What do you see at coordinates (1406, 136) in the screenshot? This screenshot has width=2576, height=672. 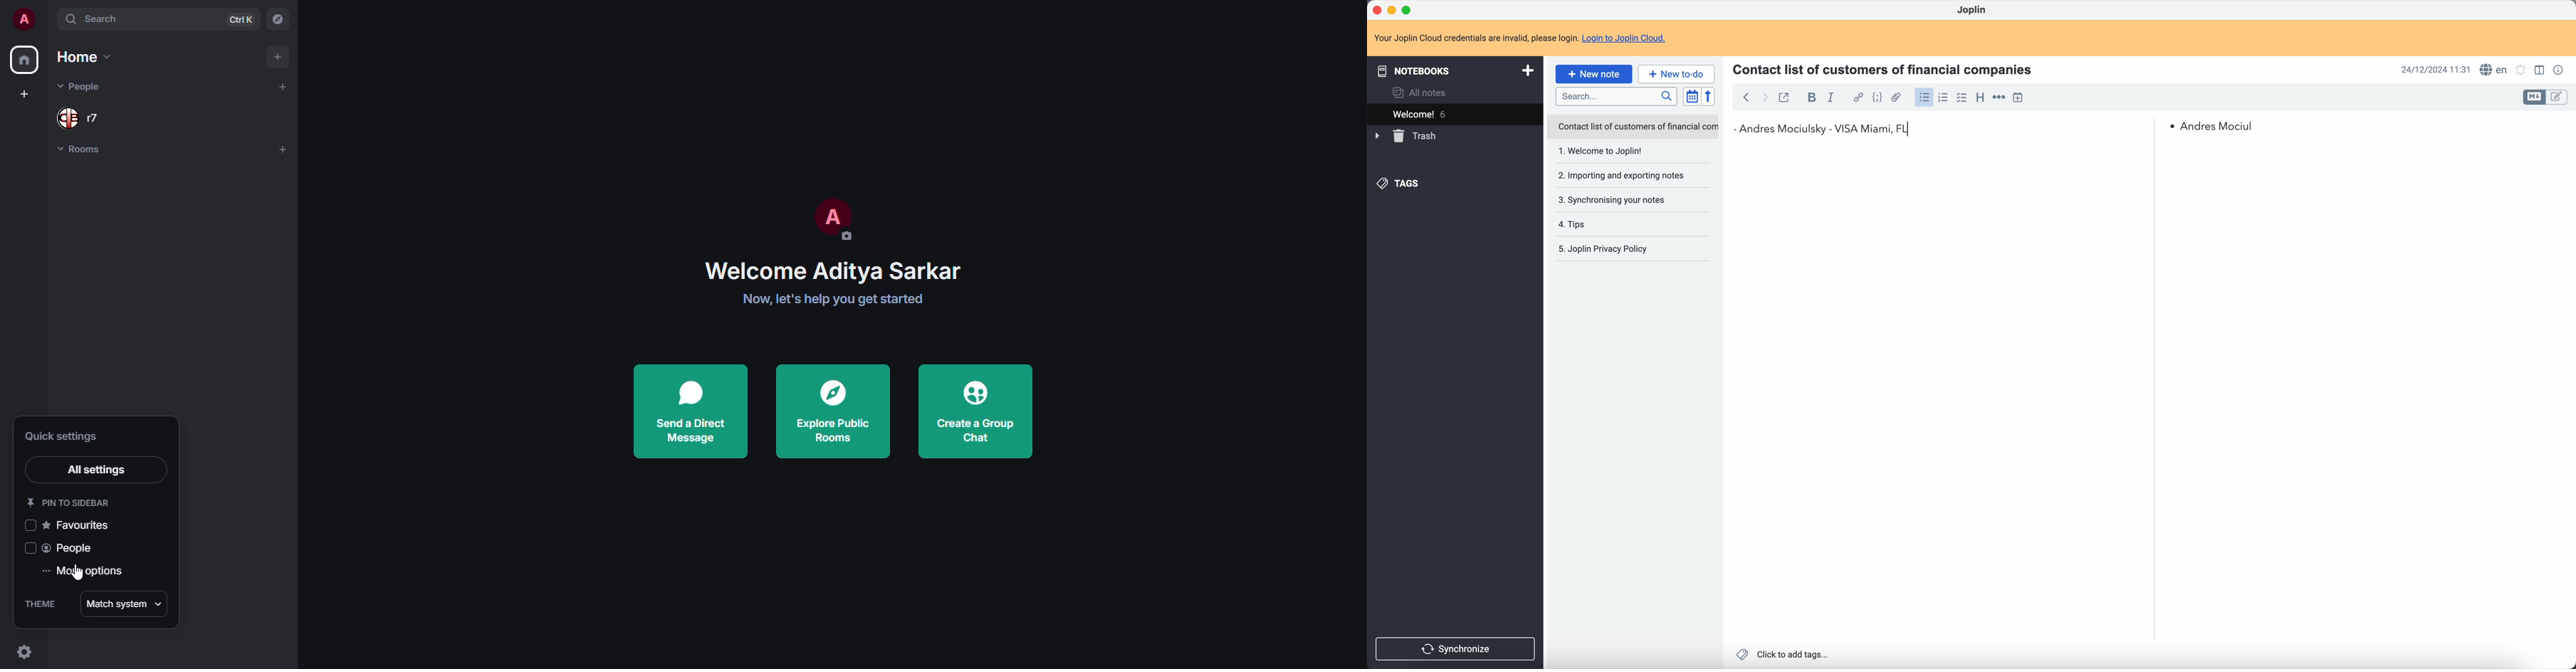 I see `trash` at bounding box center [1406, 136].